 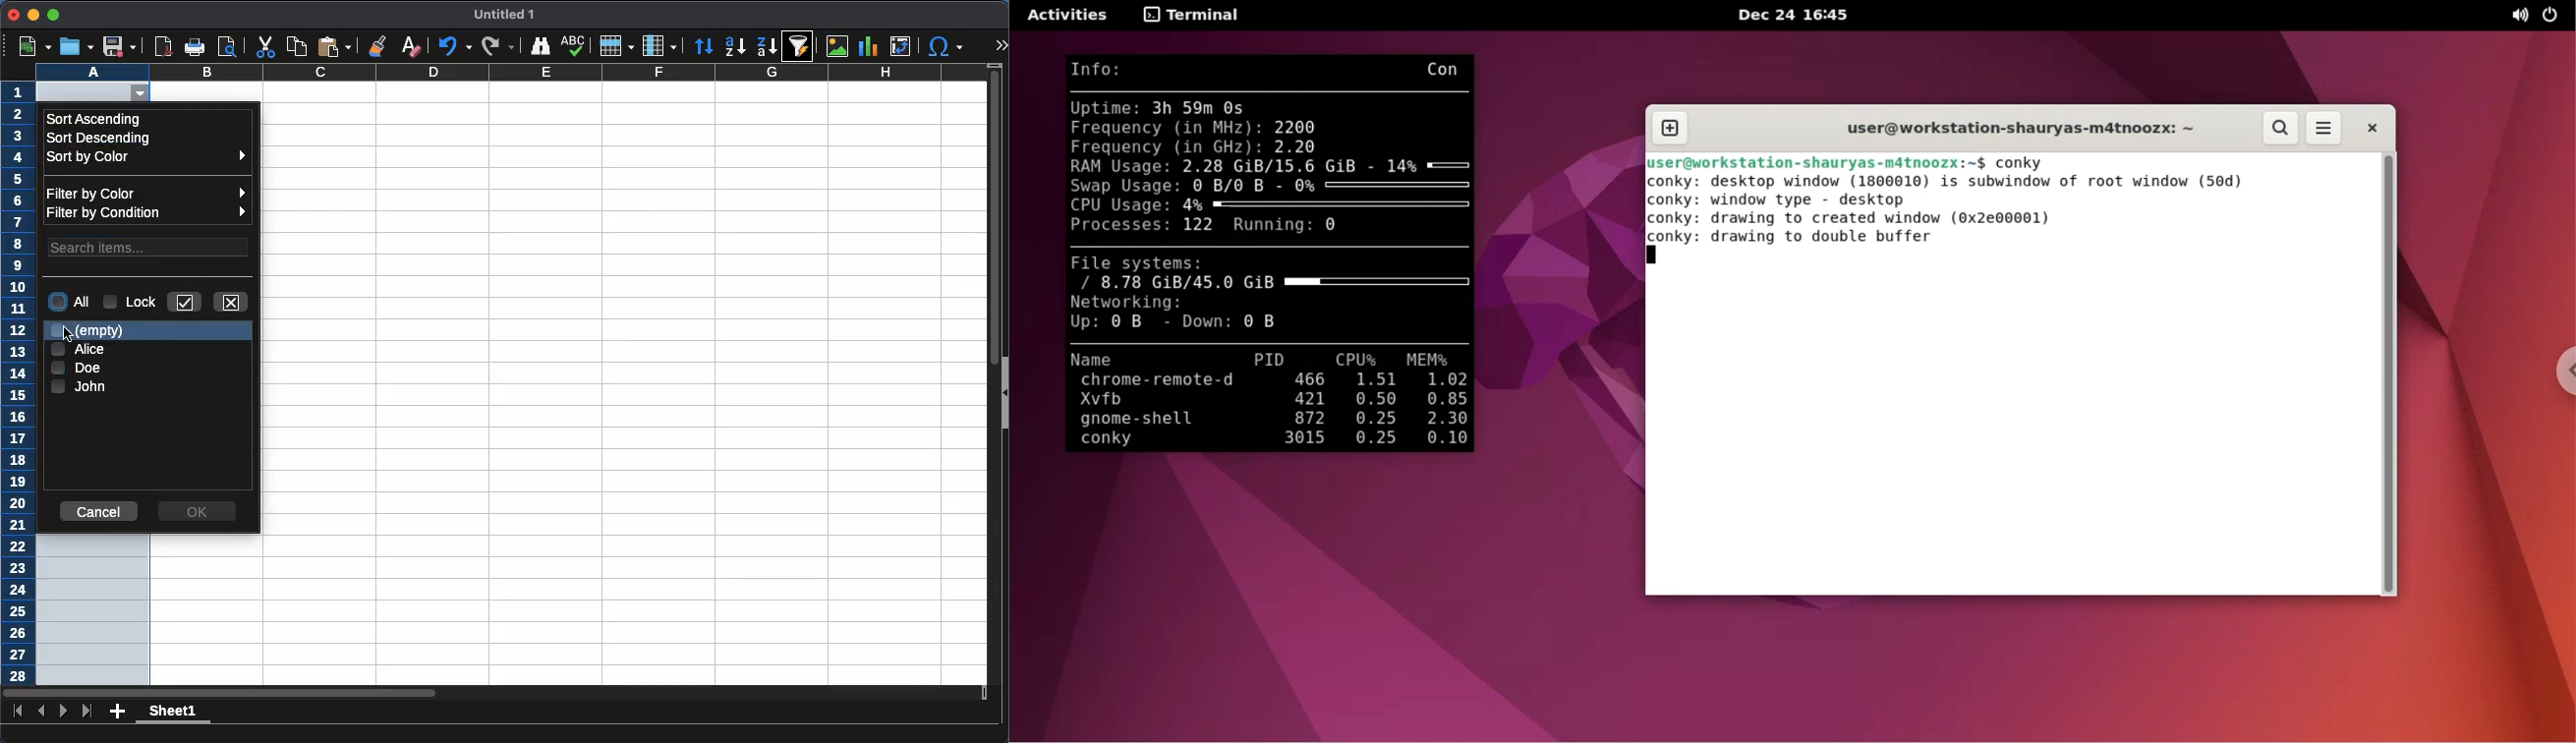 What do you see at coordinates (90, 332) in the screenshot?
I see `empty` at bounding box center [90, 332].